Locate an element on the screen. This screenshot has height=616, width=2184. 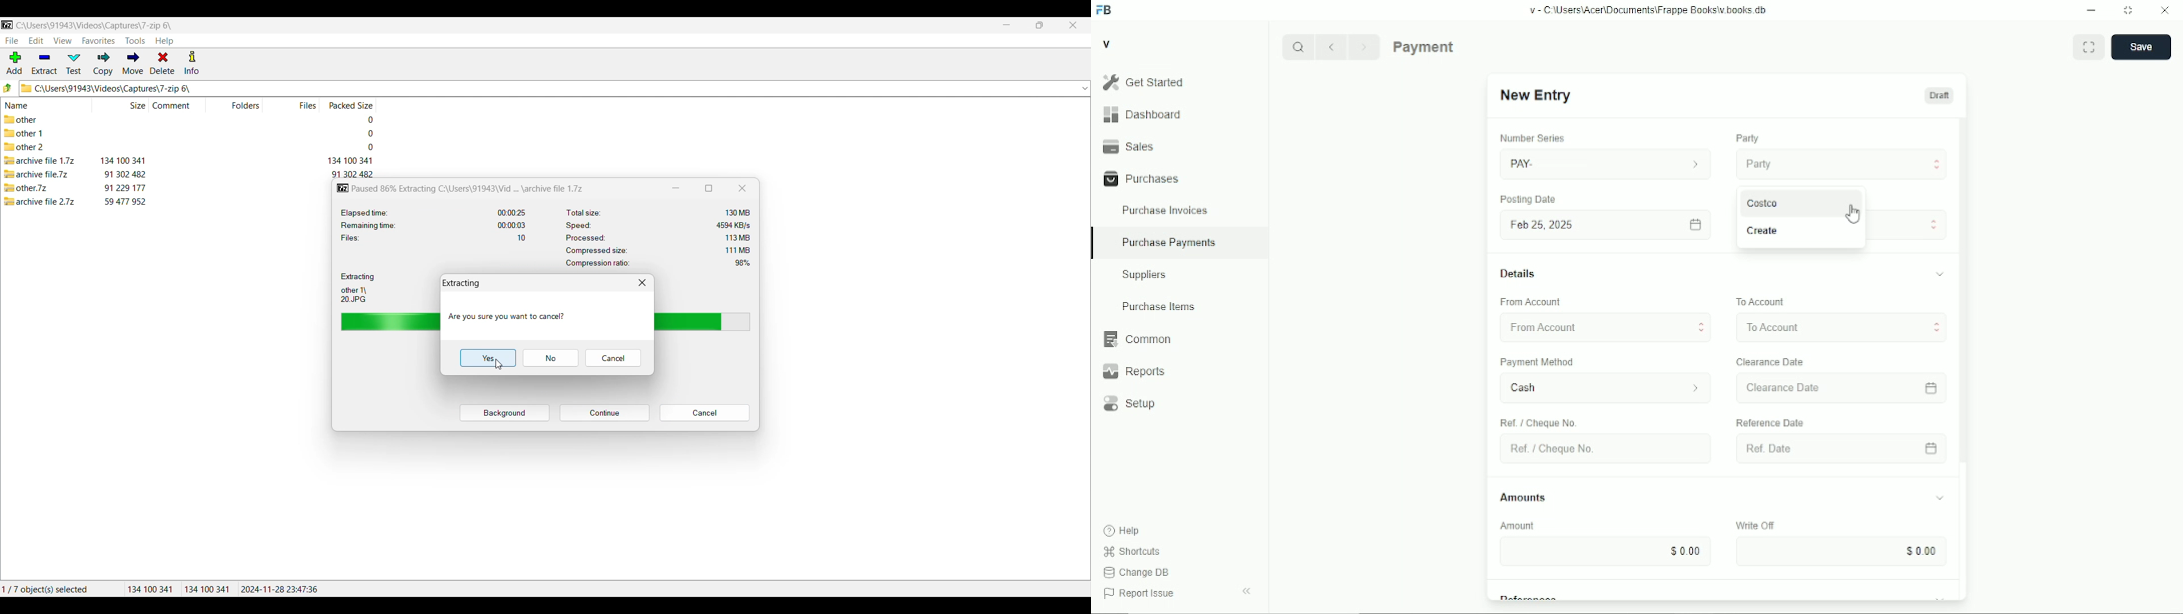
Amounts is located at coordinates (1524, 493).